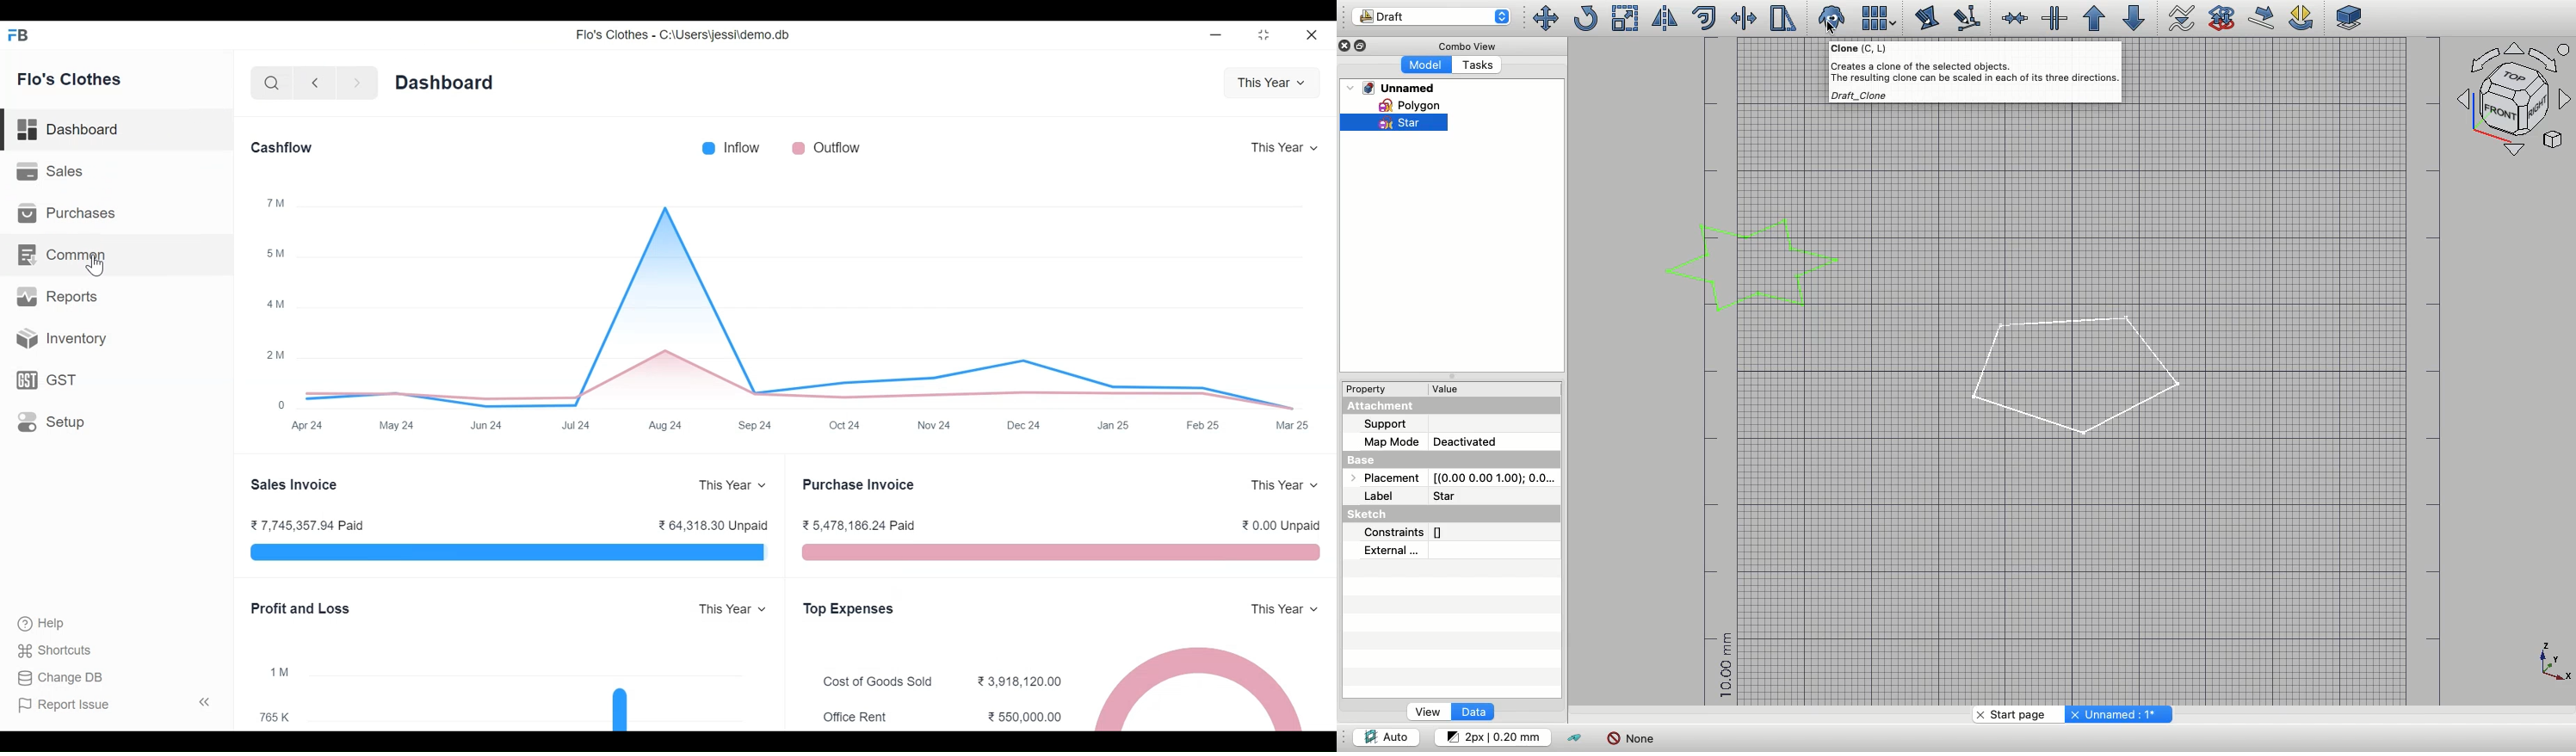 Image resolution: width=2576 pixels, height=756 pixels. I want to click on Search, so click(272, 84).